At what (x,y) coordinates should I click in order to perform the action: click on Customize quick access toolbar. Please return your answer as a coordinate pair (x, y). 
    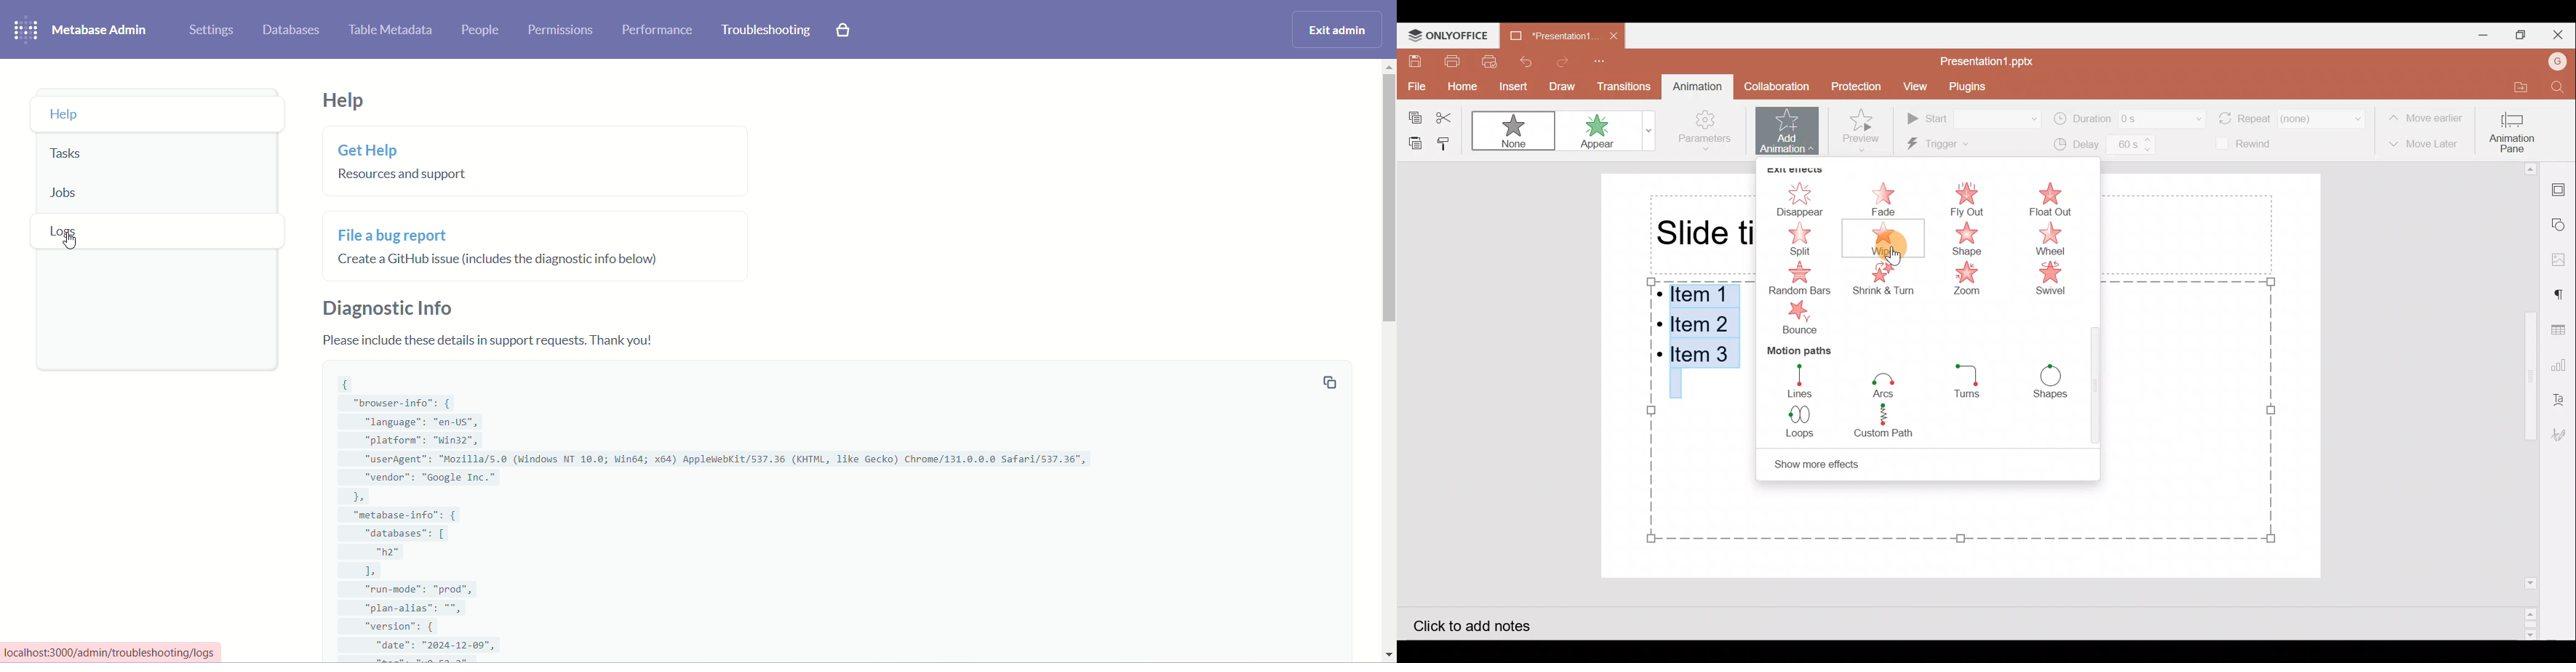
    Looking at the image, I should click on (1607, 60).